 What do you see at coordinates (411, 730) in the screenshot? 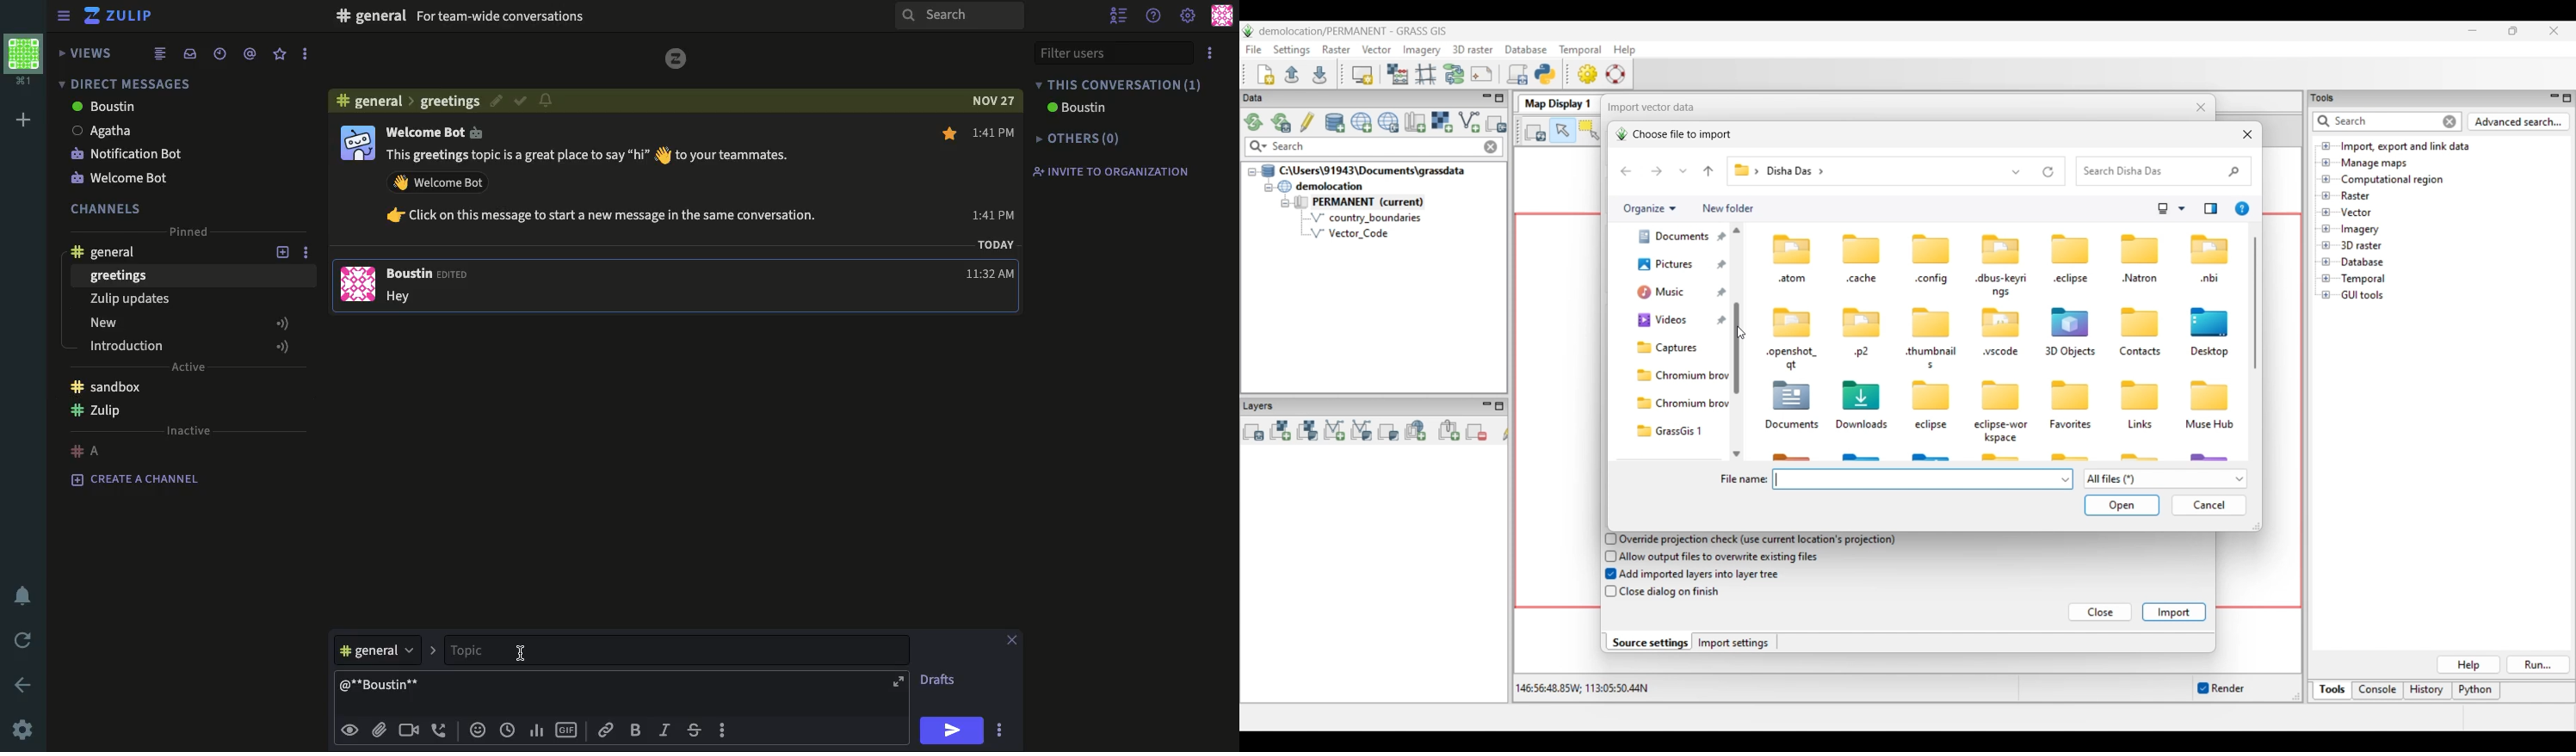
I see `video call` at bounding box center [411, 730].